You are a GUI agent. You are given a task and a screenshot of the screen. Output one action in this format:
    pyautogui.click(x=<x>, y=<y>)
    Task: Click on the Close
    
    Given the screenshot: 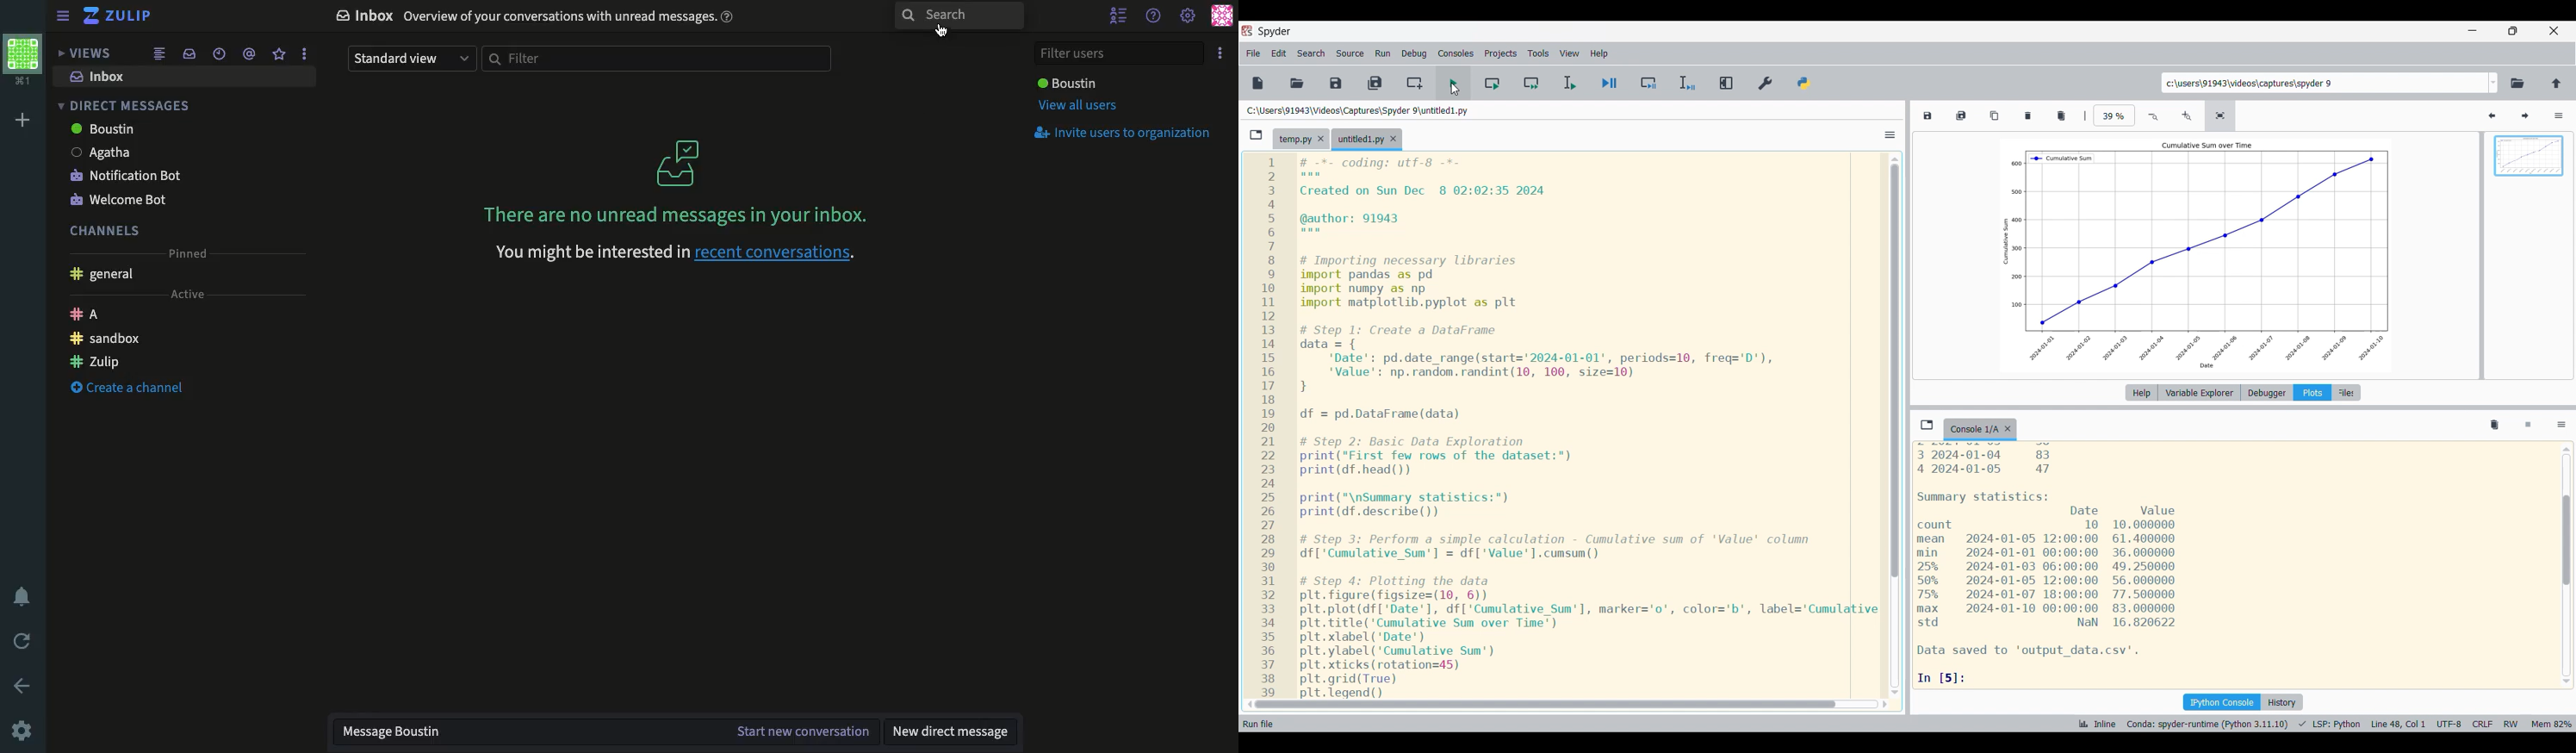 What is the action you would take?
    pyautogui.click(x=1321, y=139)
    